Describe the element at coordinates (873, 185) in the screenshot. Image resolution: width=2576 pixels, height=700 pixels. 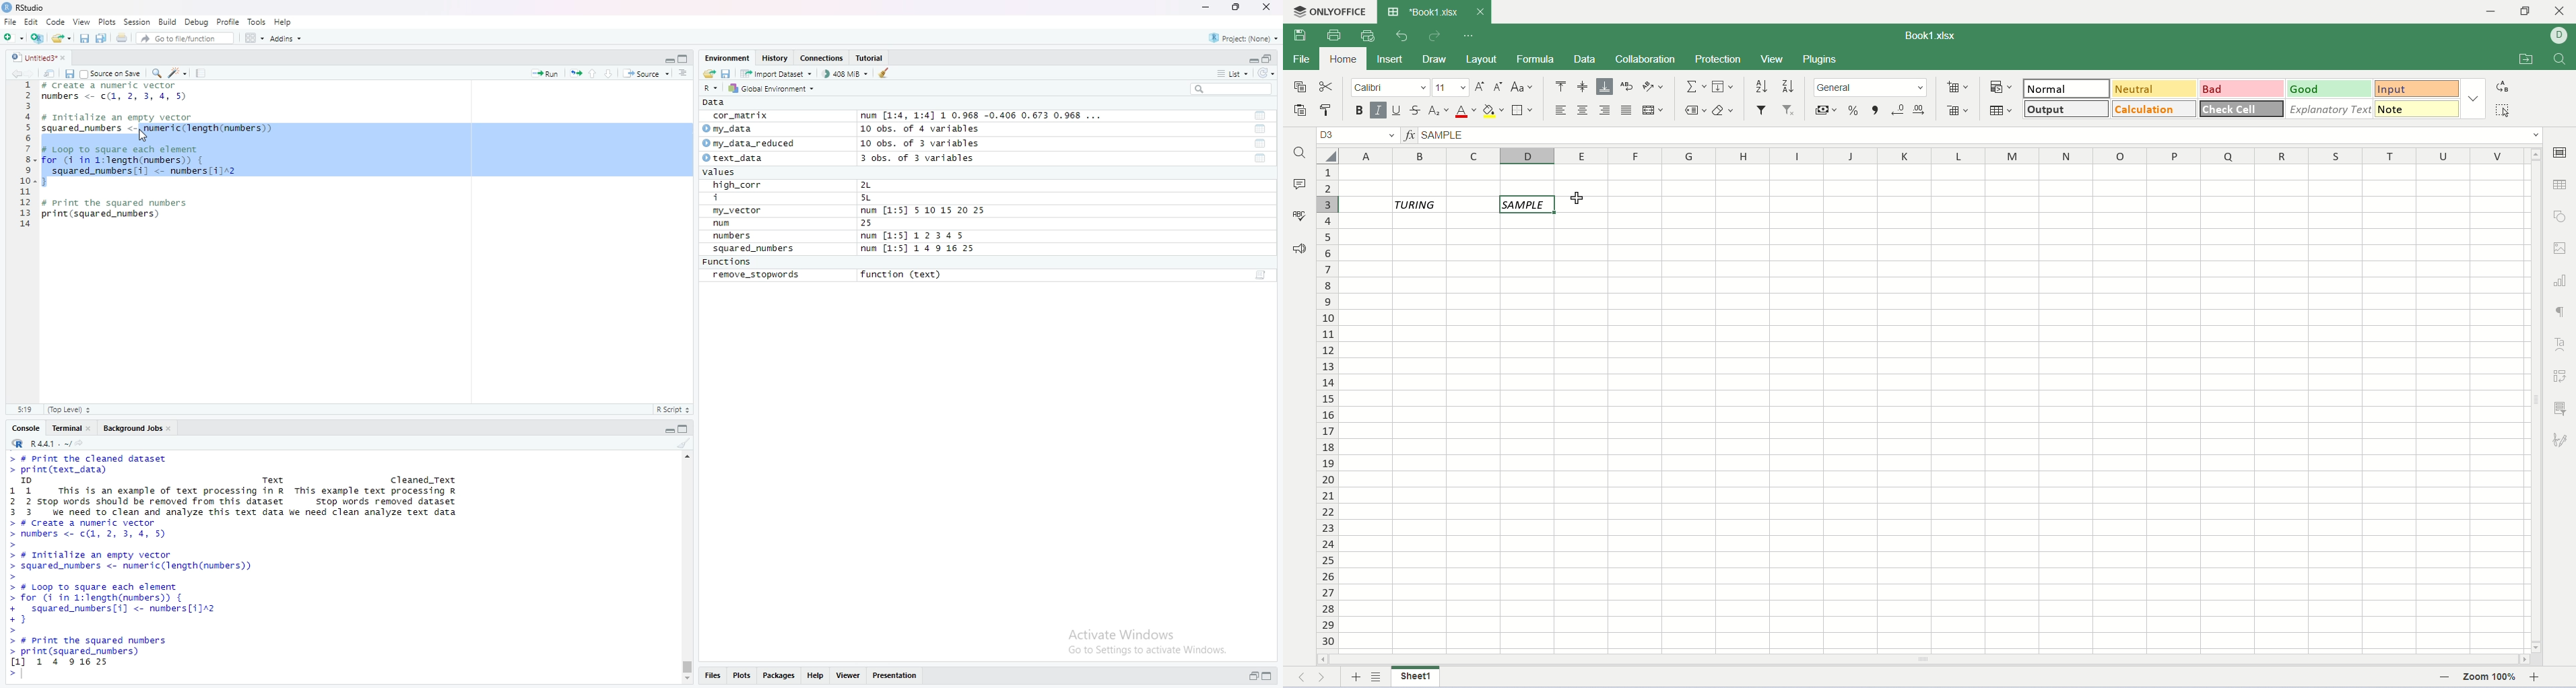
I see `2L` at that location.